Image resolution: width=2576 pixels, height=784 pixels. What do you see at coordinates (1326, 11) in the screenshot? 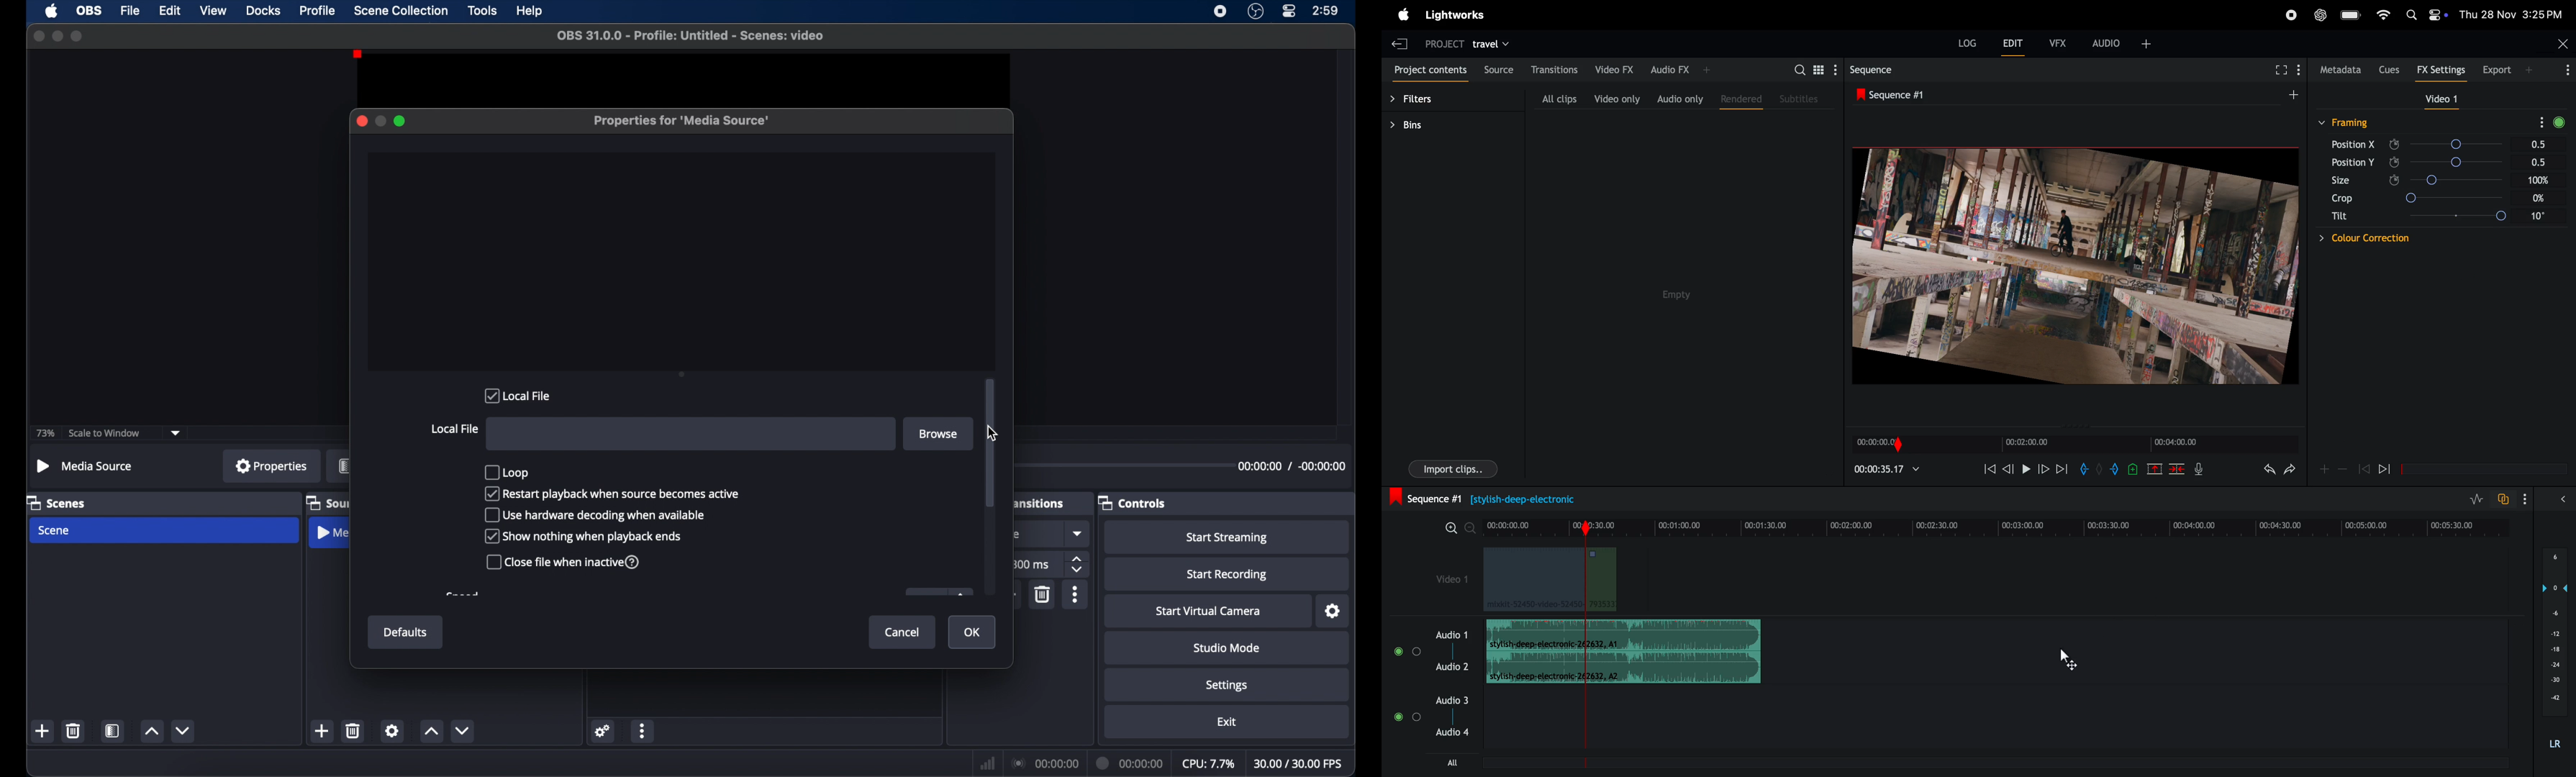
I see `time` at bounding box center [1326, 11].